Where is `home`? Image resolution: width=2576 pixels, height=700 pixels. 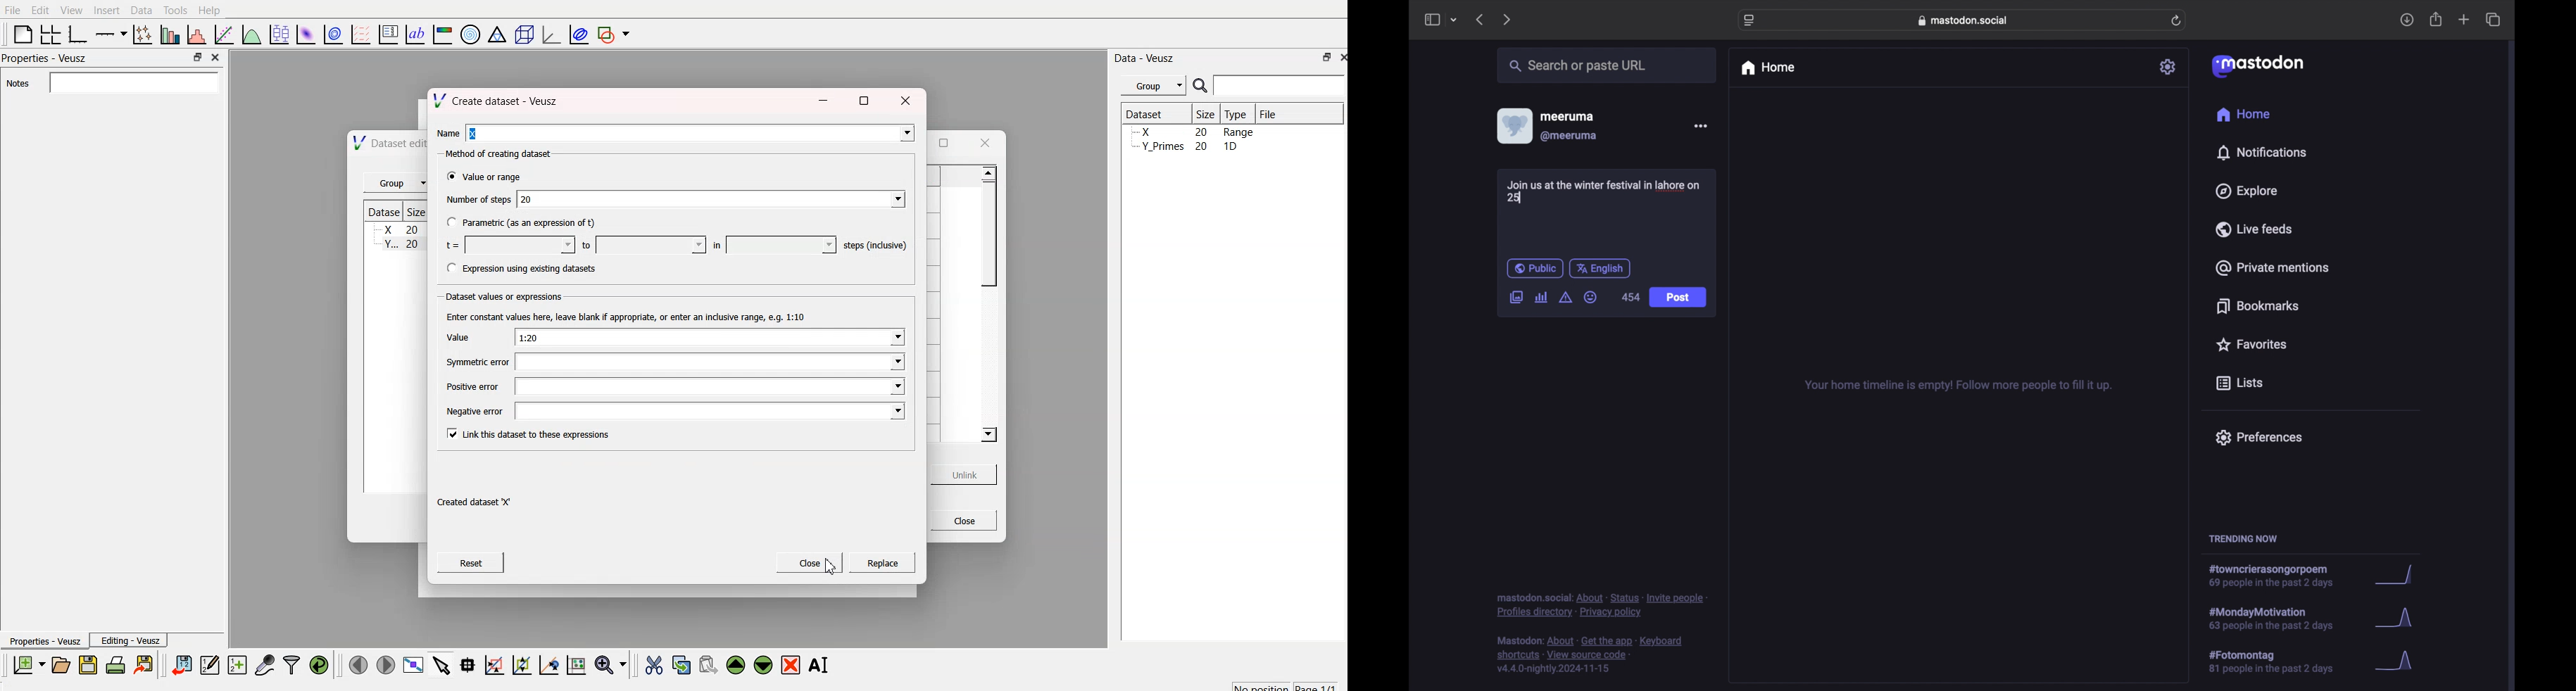 home is located at coordinates (1767, 68).